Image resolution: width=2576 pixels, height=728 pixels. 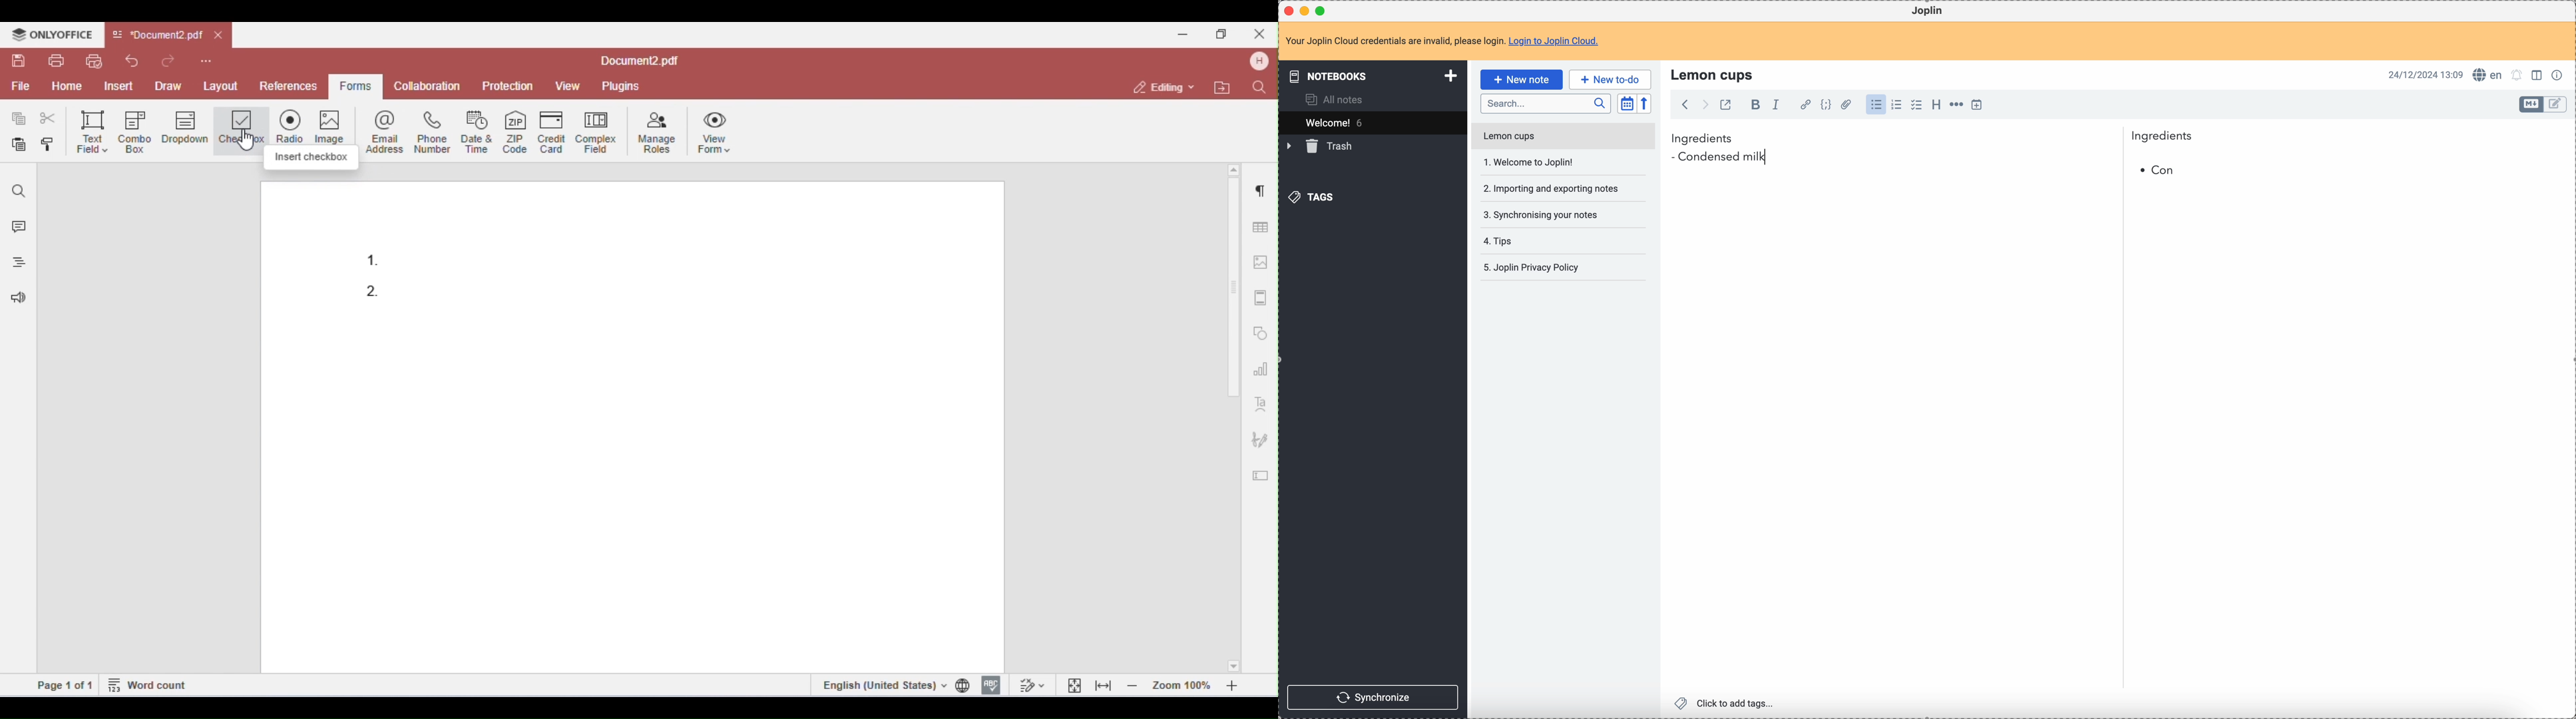 What do you see at coordinates (2532, 104) in the screenshot?
I see `toggle edit layout` at bounding box center [2532, 104].